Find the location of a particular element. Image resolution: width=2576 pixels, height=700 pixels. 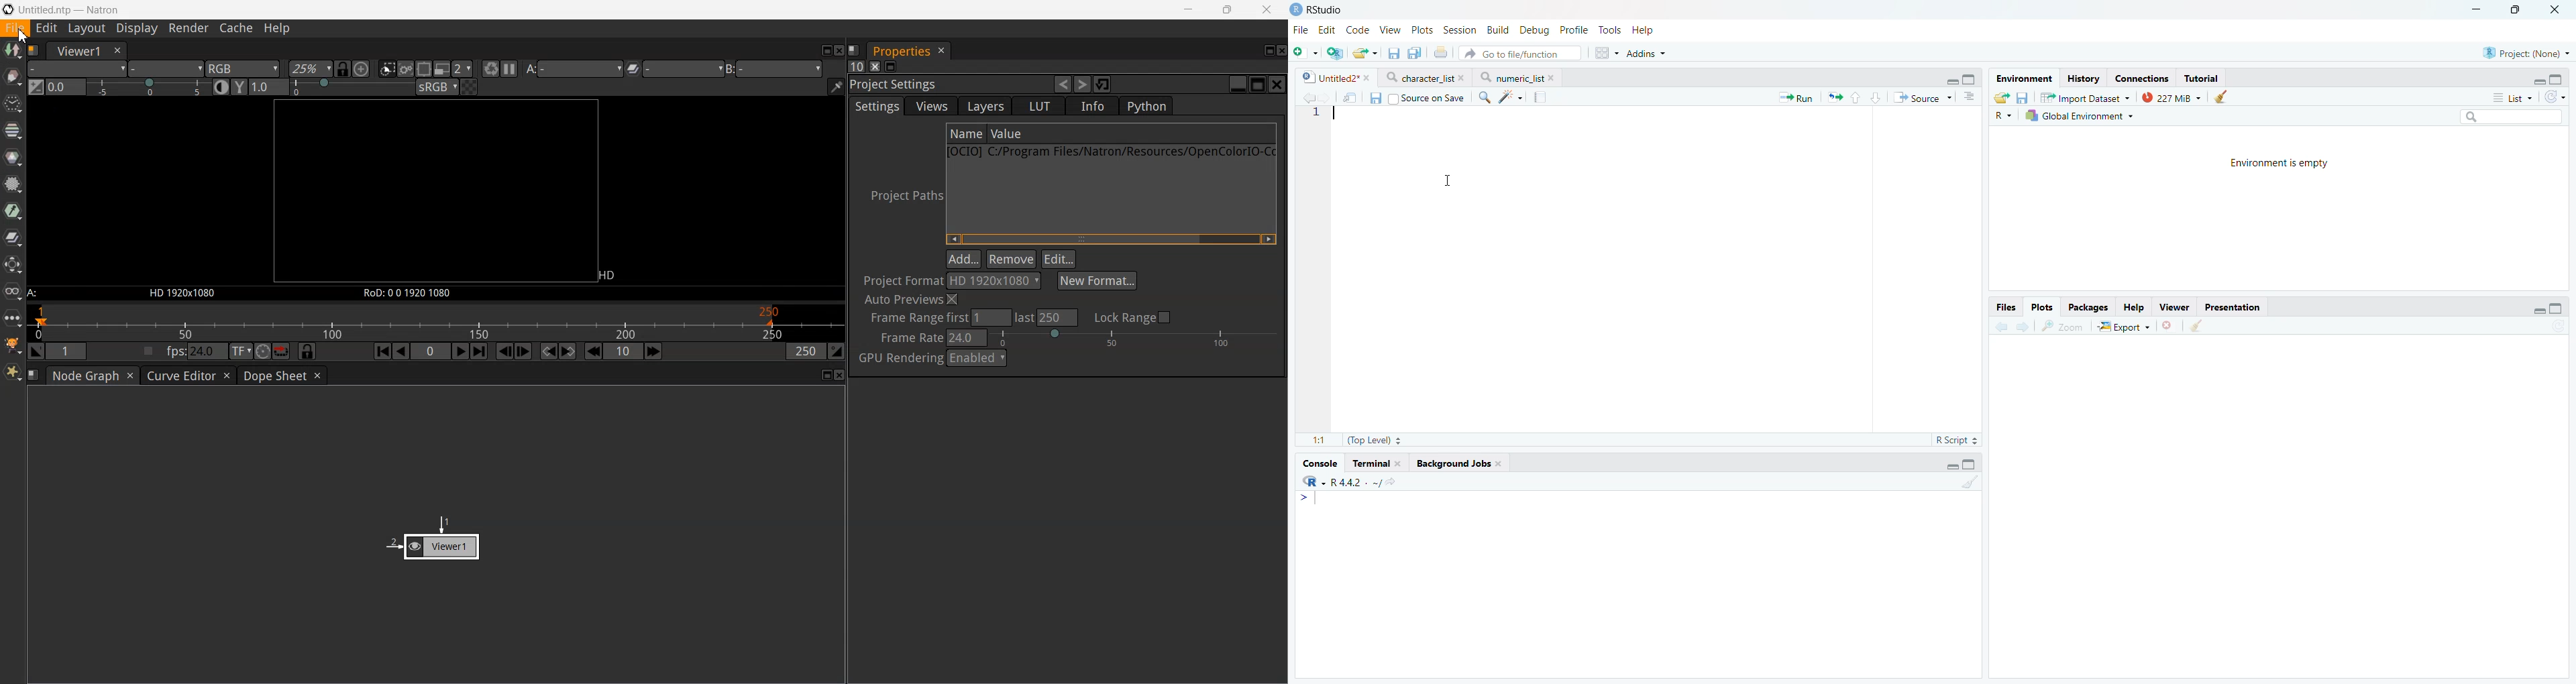

 is located at coordinates (2134, 306).